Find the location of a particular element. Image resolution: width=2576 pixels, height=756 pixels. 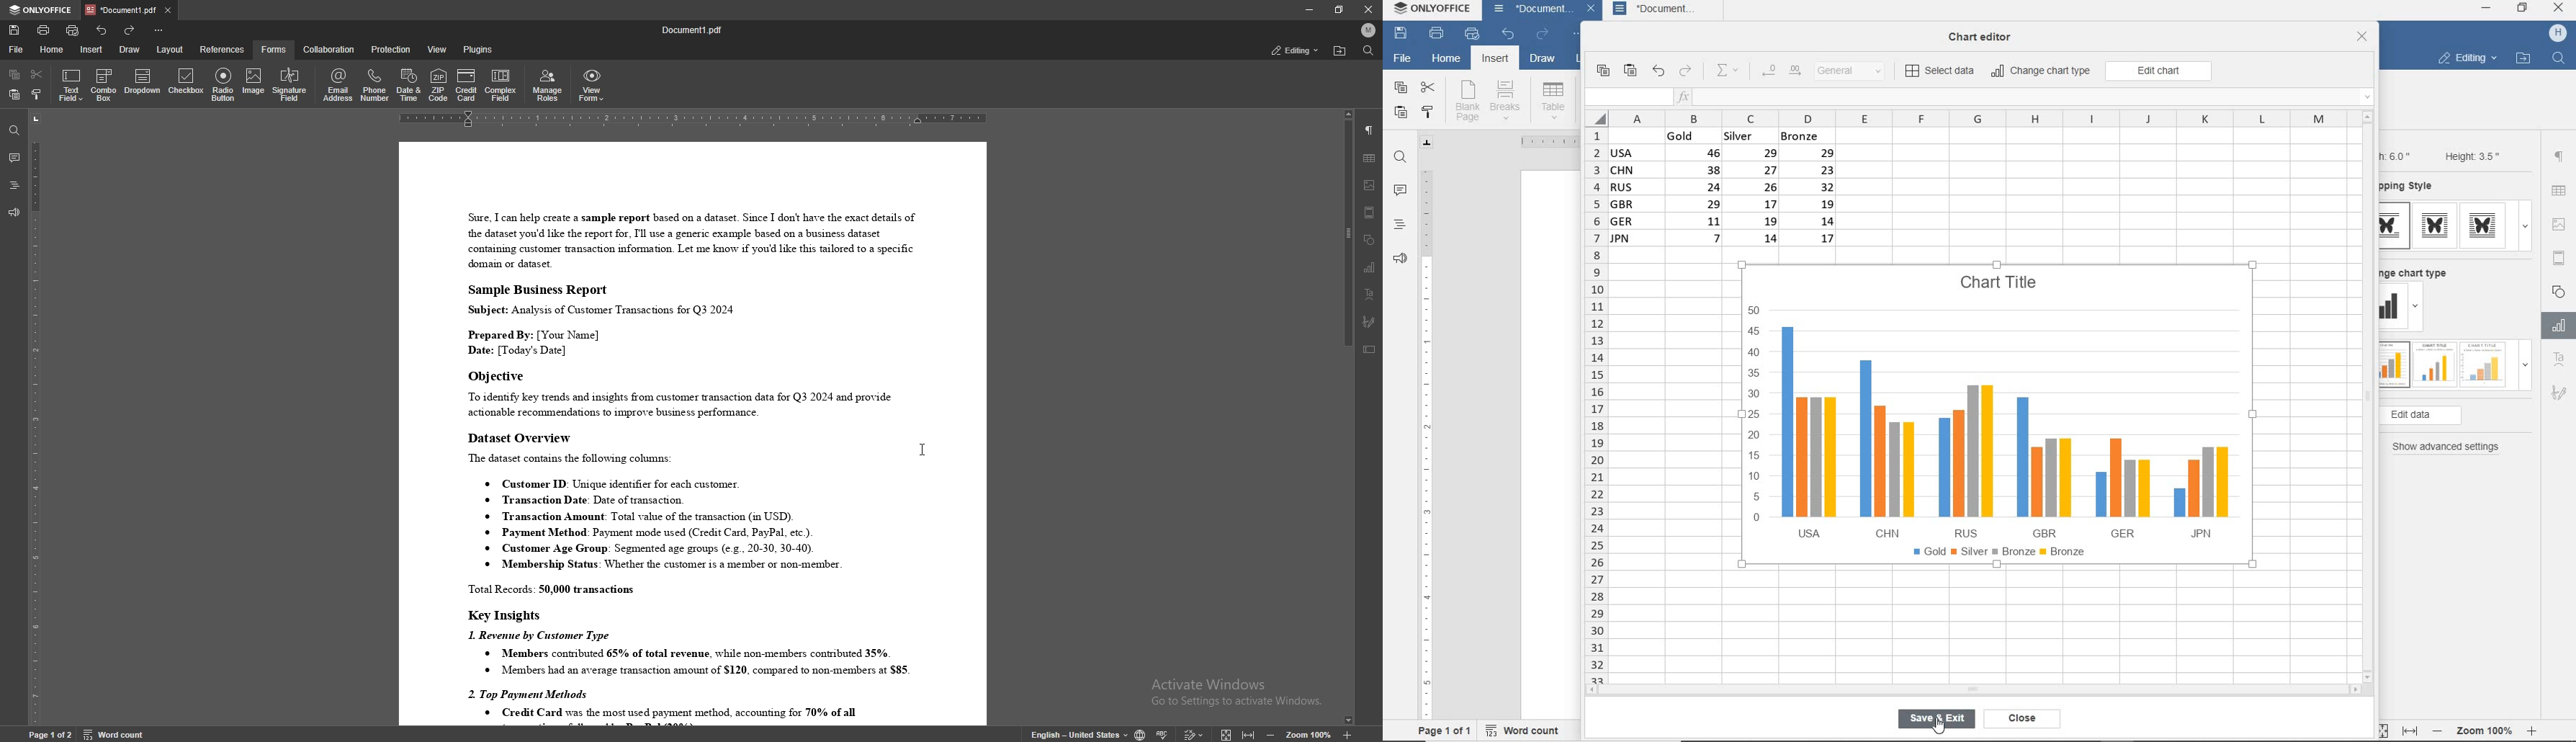

scroll up is located at coordinates (2368, 117).